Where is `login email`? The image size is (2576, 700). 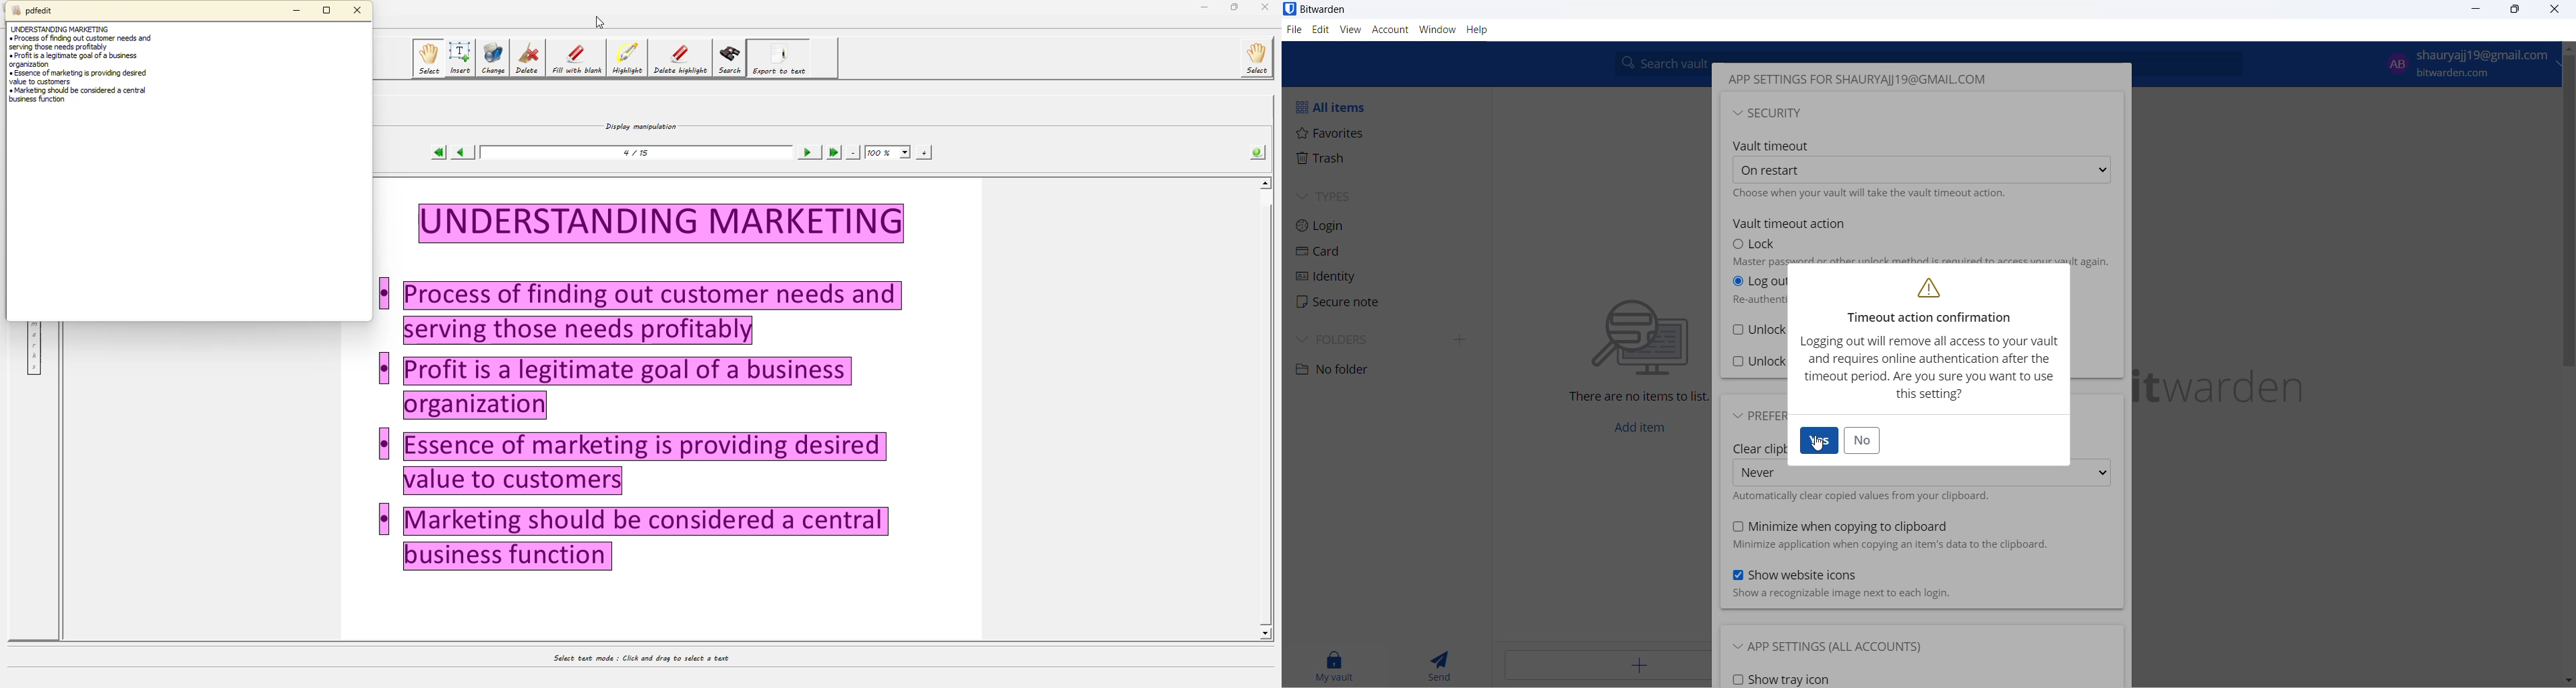
login email is located at coordinates (2462, 64).